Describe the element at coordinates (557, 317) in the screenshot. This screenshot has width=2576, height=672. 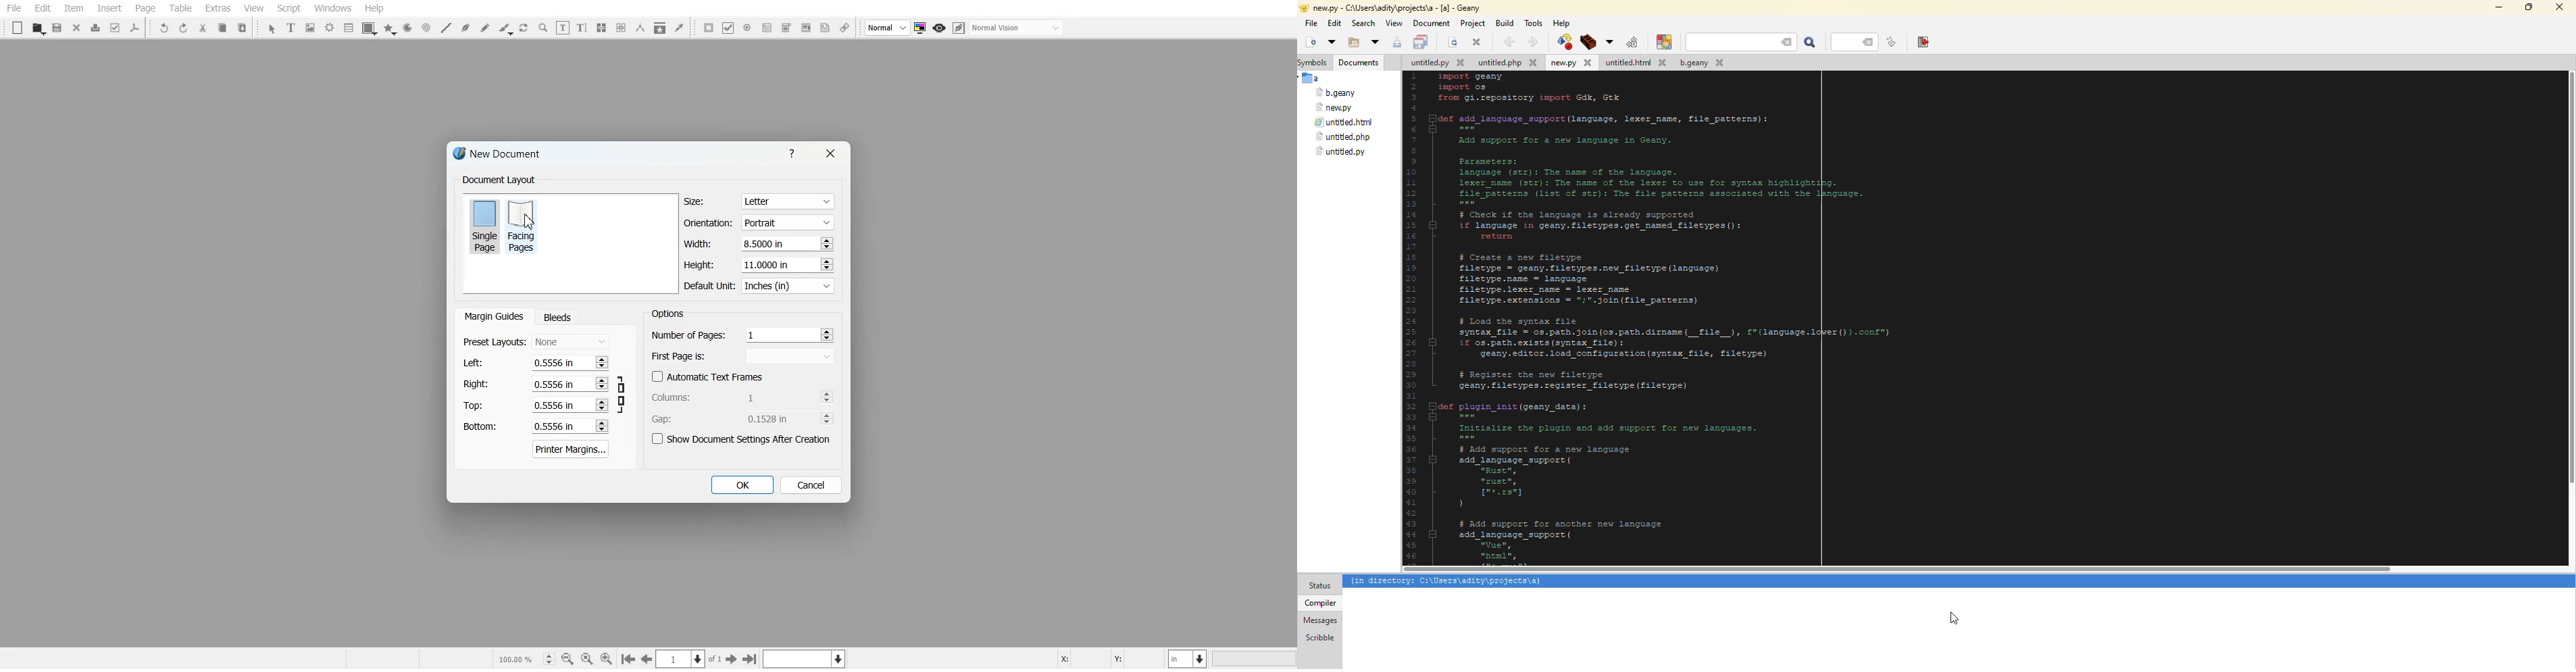
I see `Bleeds` at that location.